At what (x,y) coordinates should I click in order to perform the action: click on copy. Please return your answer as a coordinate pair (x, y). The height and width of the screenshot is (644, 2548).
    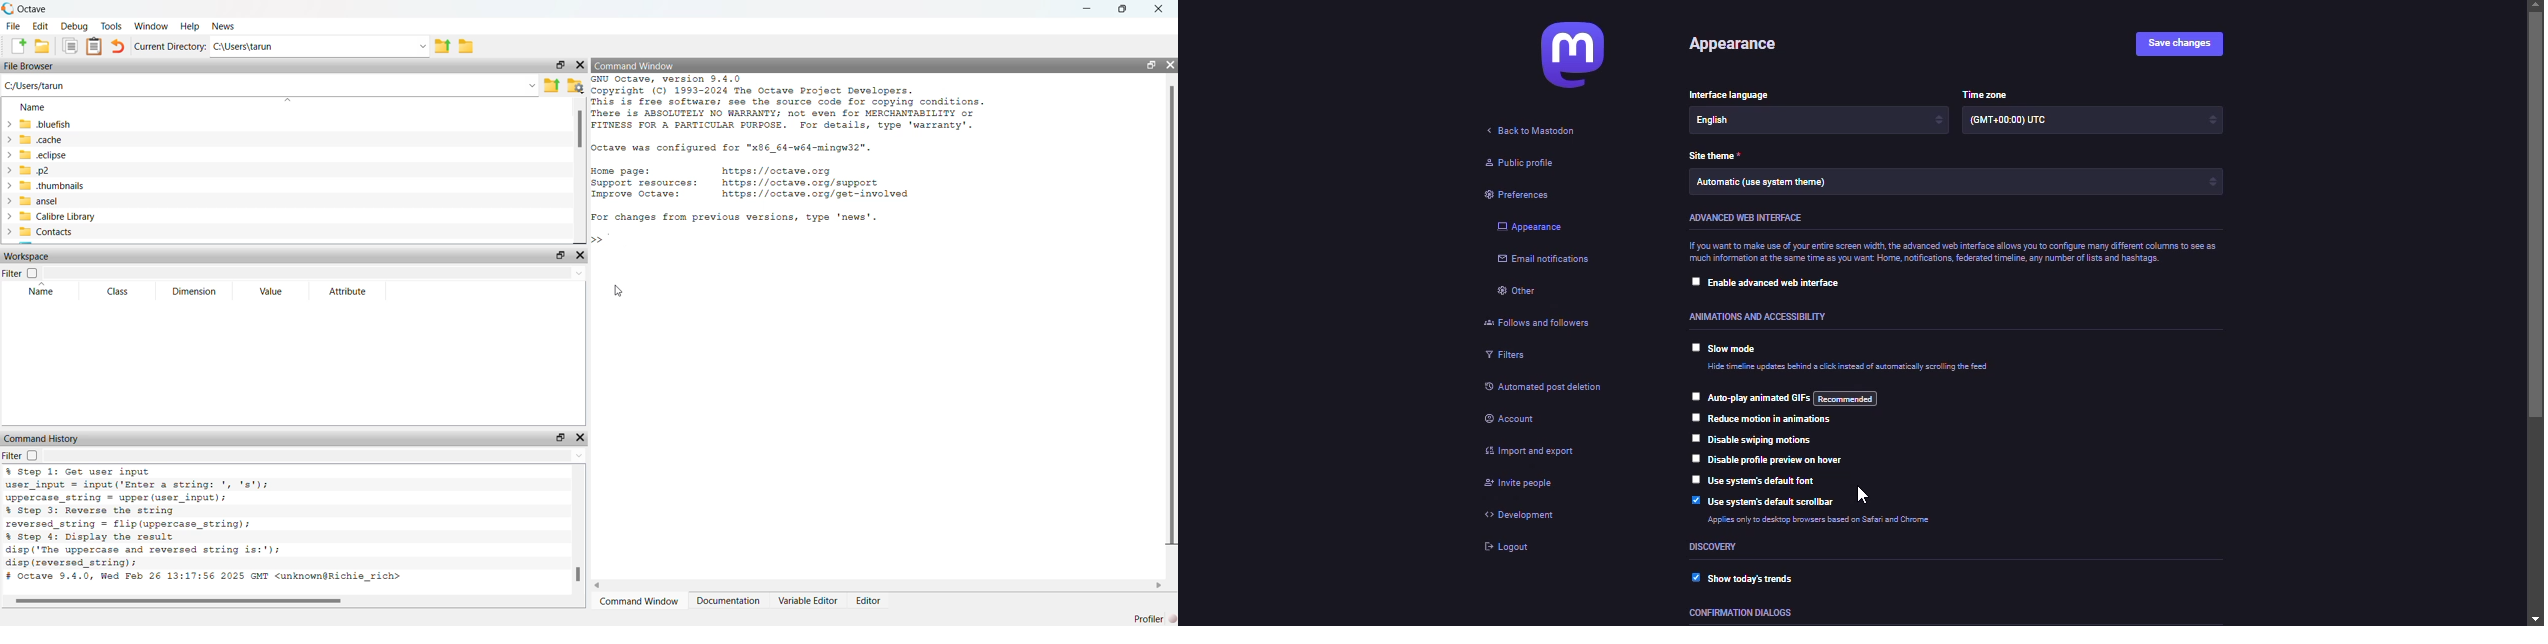
    Looking at the image, I should click on (70, 47).